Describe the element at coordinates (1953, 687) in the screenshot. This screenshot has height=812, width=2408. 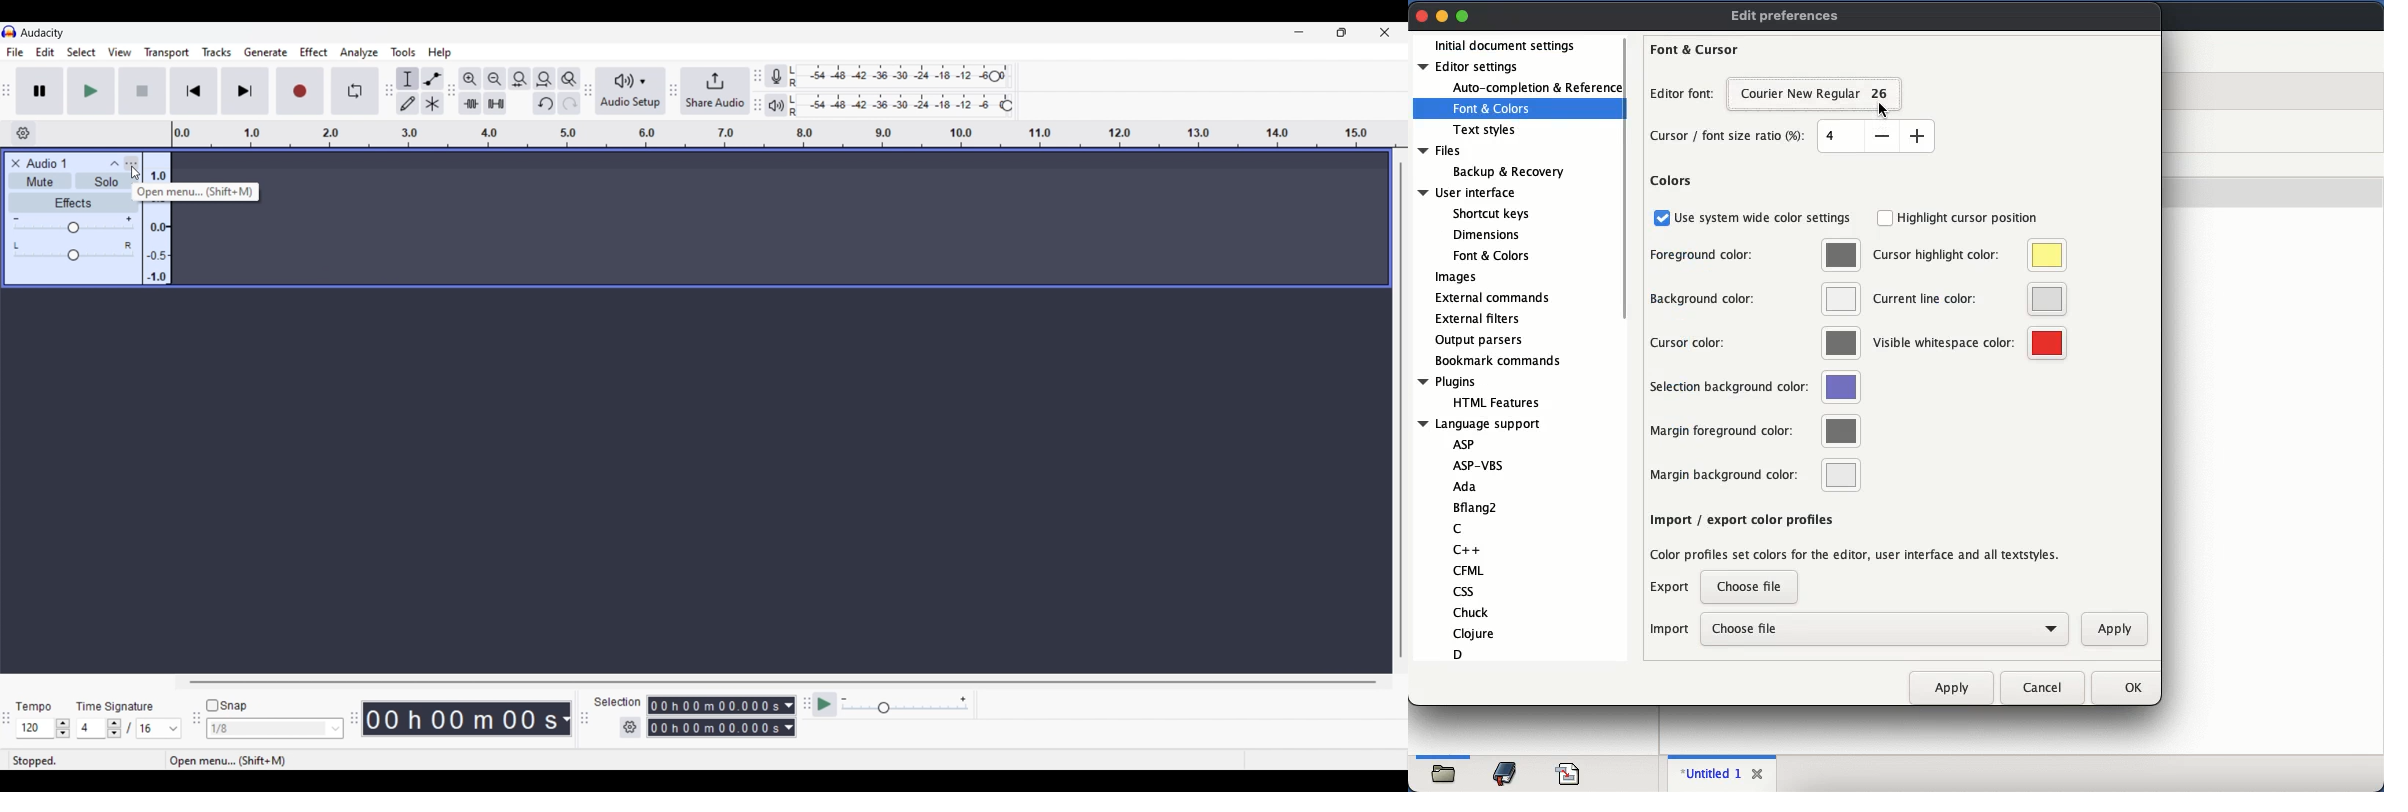
I see `apply` at that location.